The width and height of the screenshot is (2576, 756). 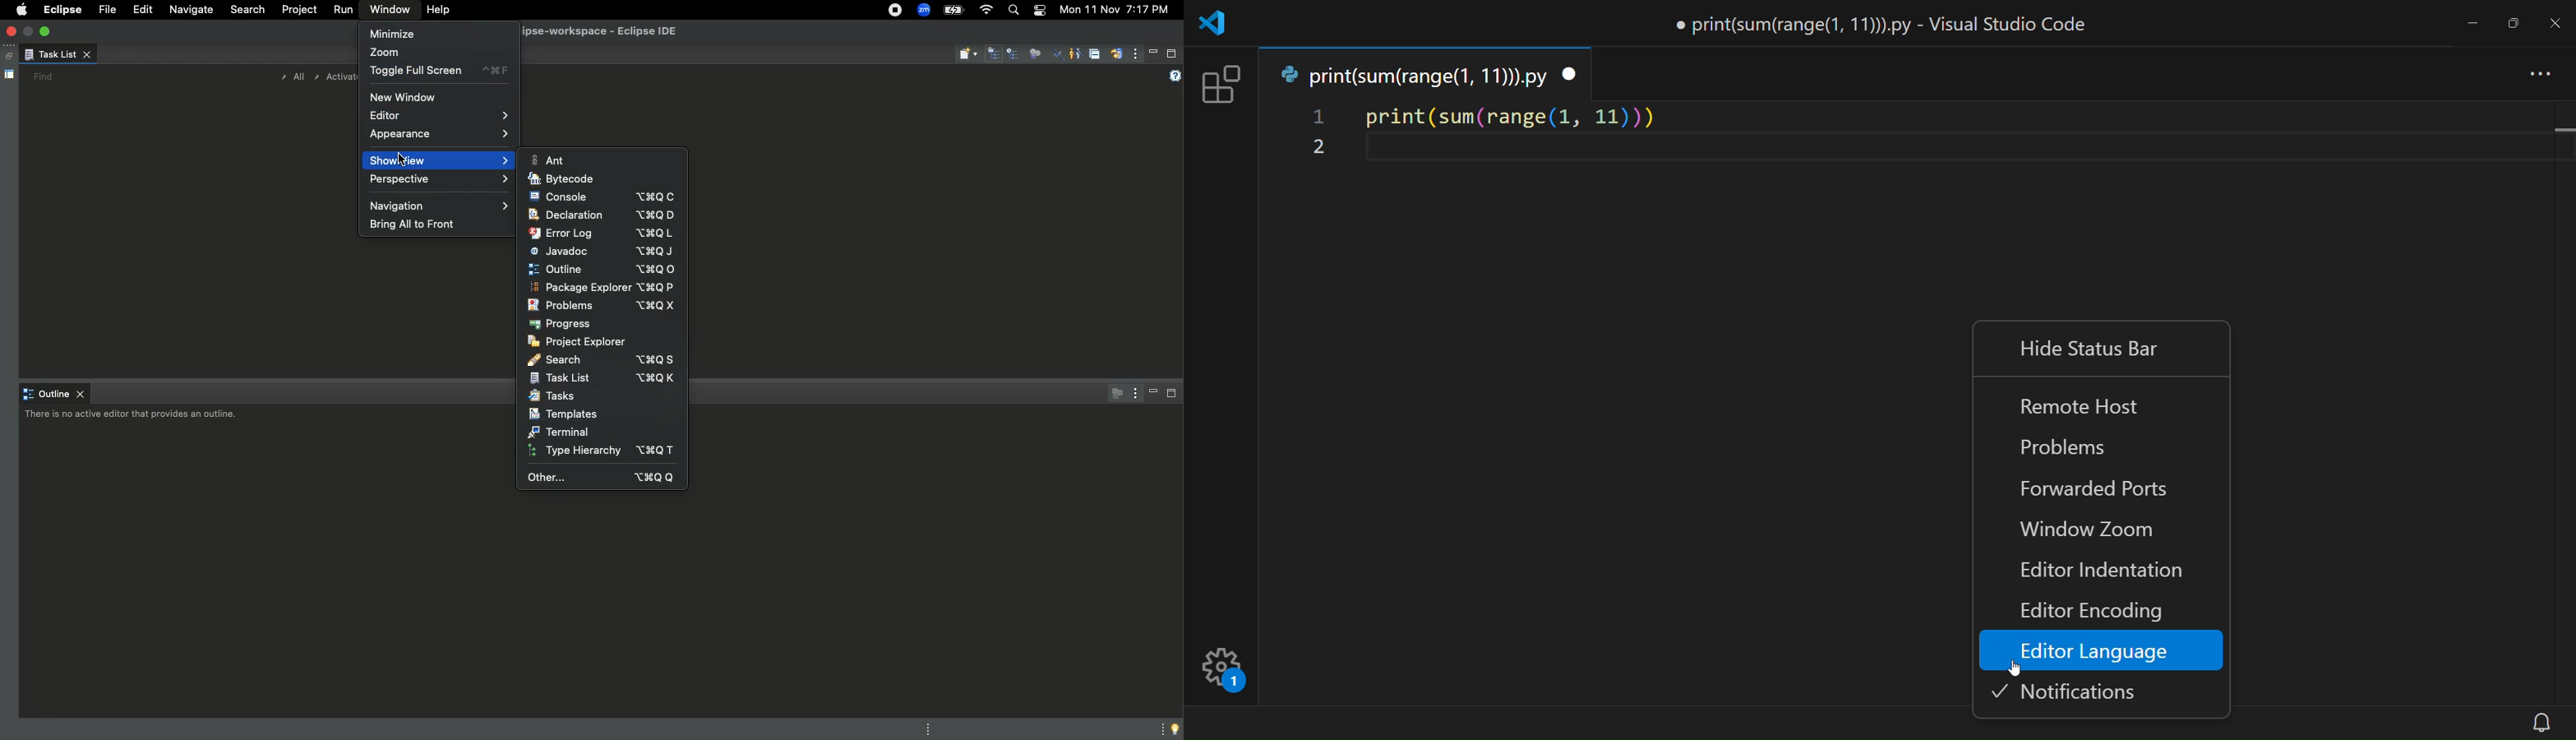 What do you see at coordinates (2100, 650) in the screenshot?
I see `editor language` at bounding box center [2100, 650].